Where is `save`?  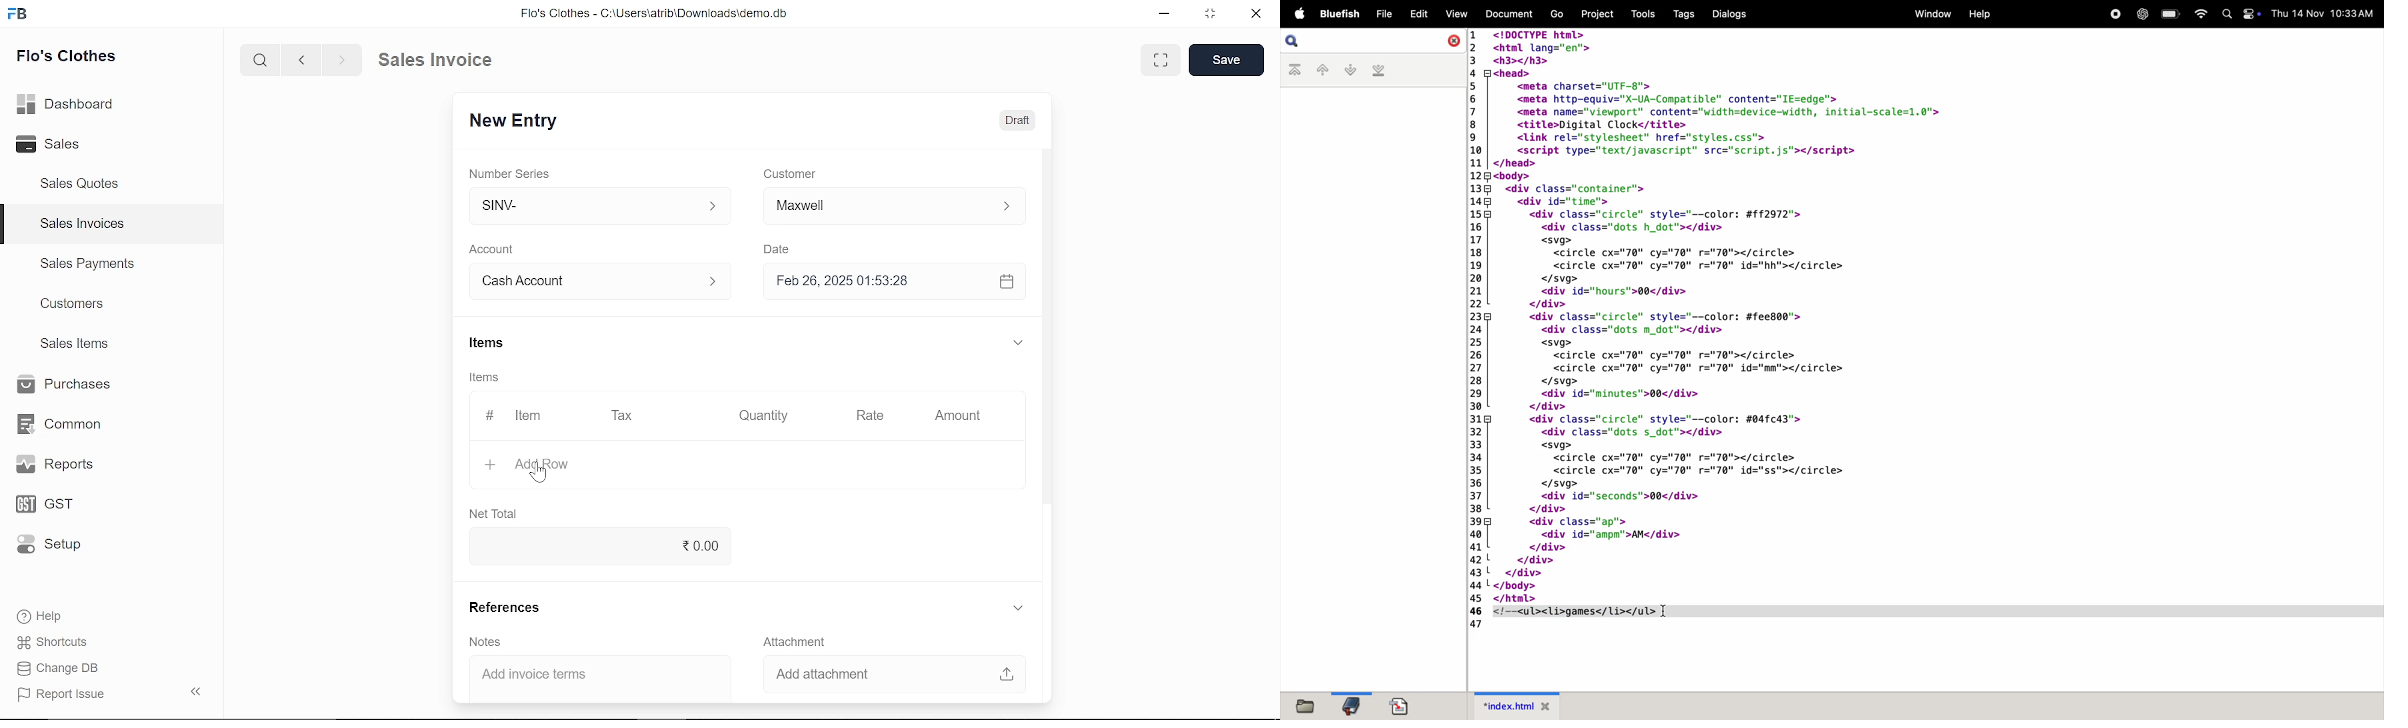
save is located at coordinates (1226, 60).